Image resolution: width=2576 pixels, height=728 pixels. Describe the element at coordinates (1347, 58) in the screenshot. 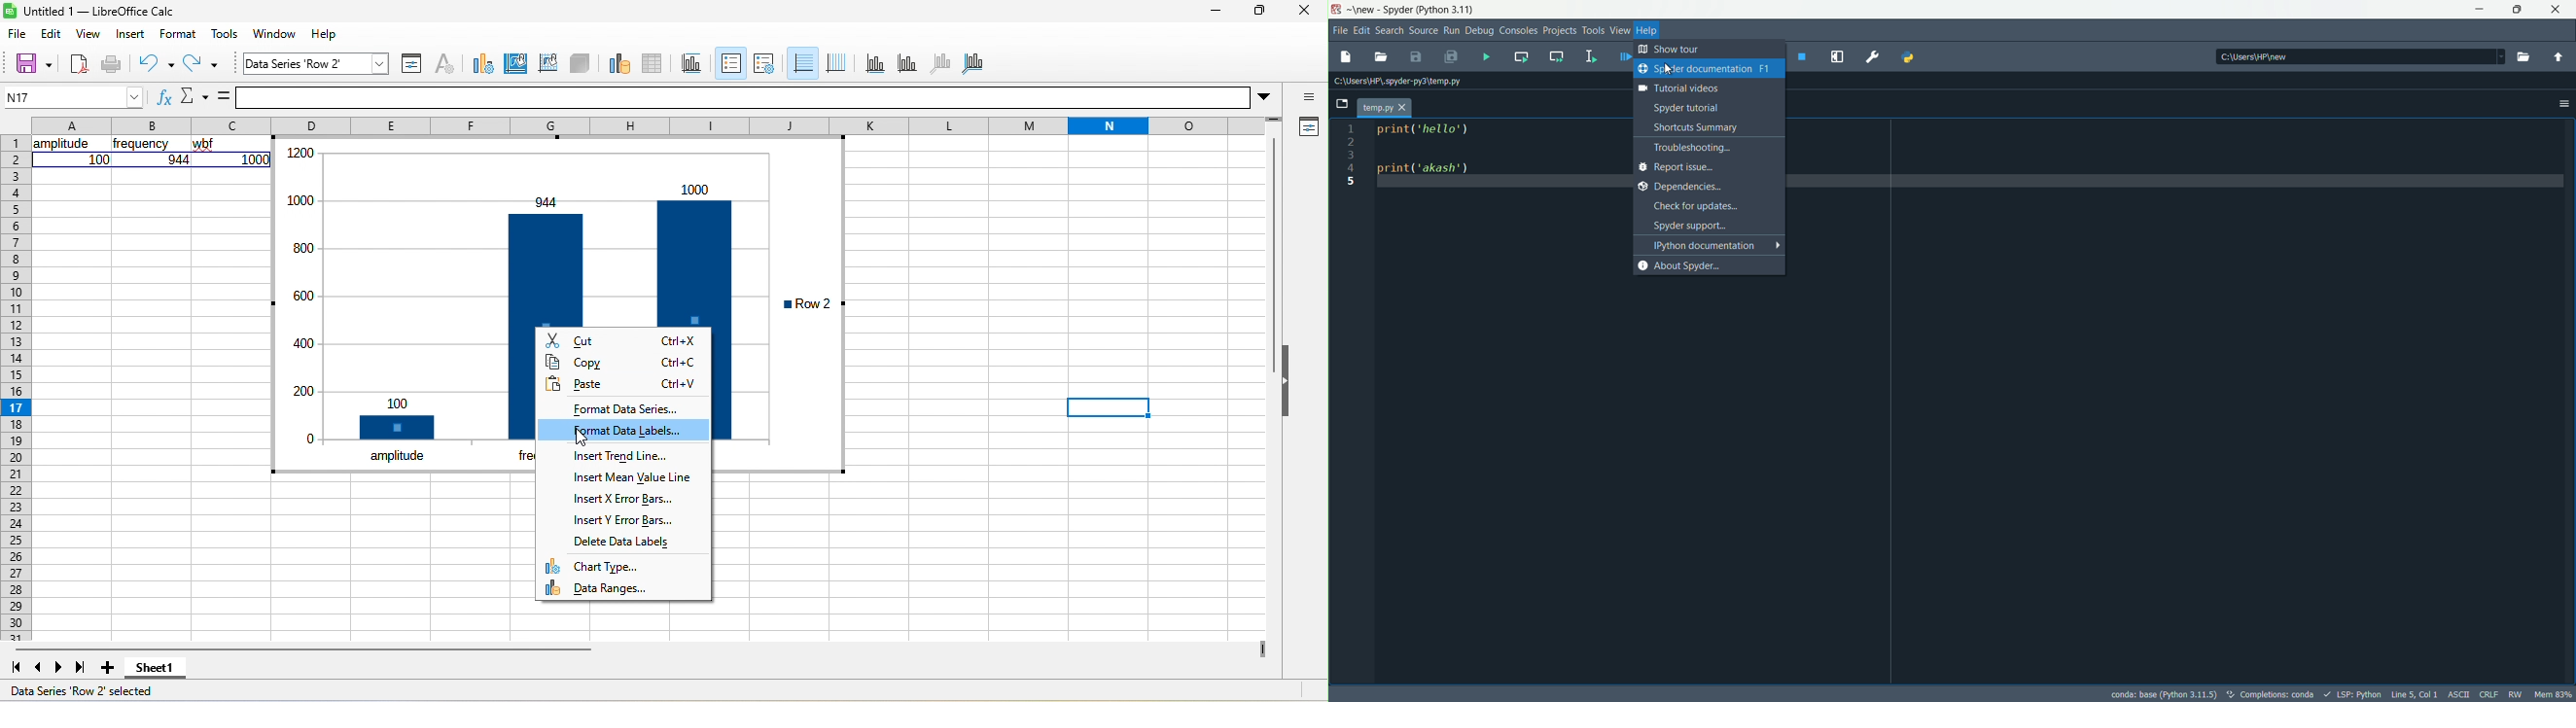

I see `new file` at that location.